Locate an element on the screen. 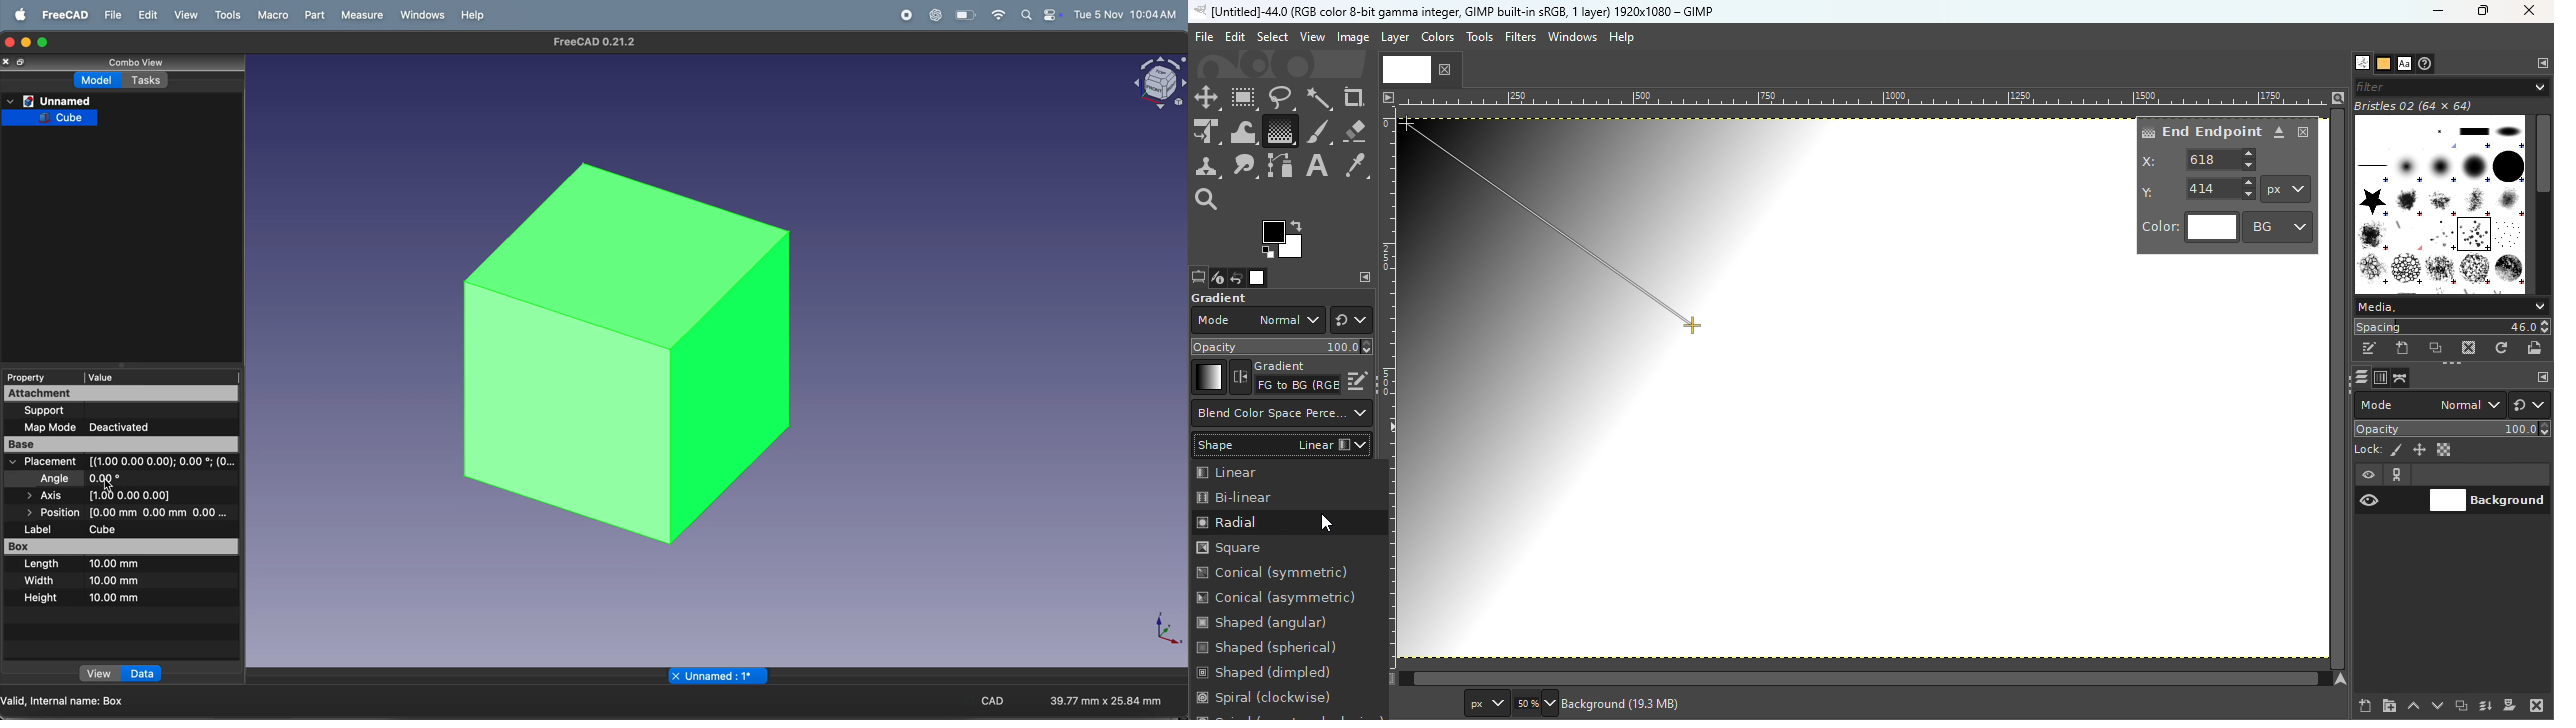  view is located at coordinates (185, 13).